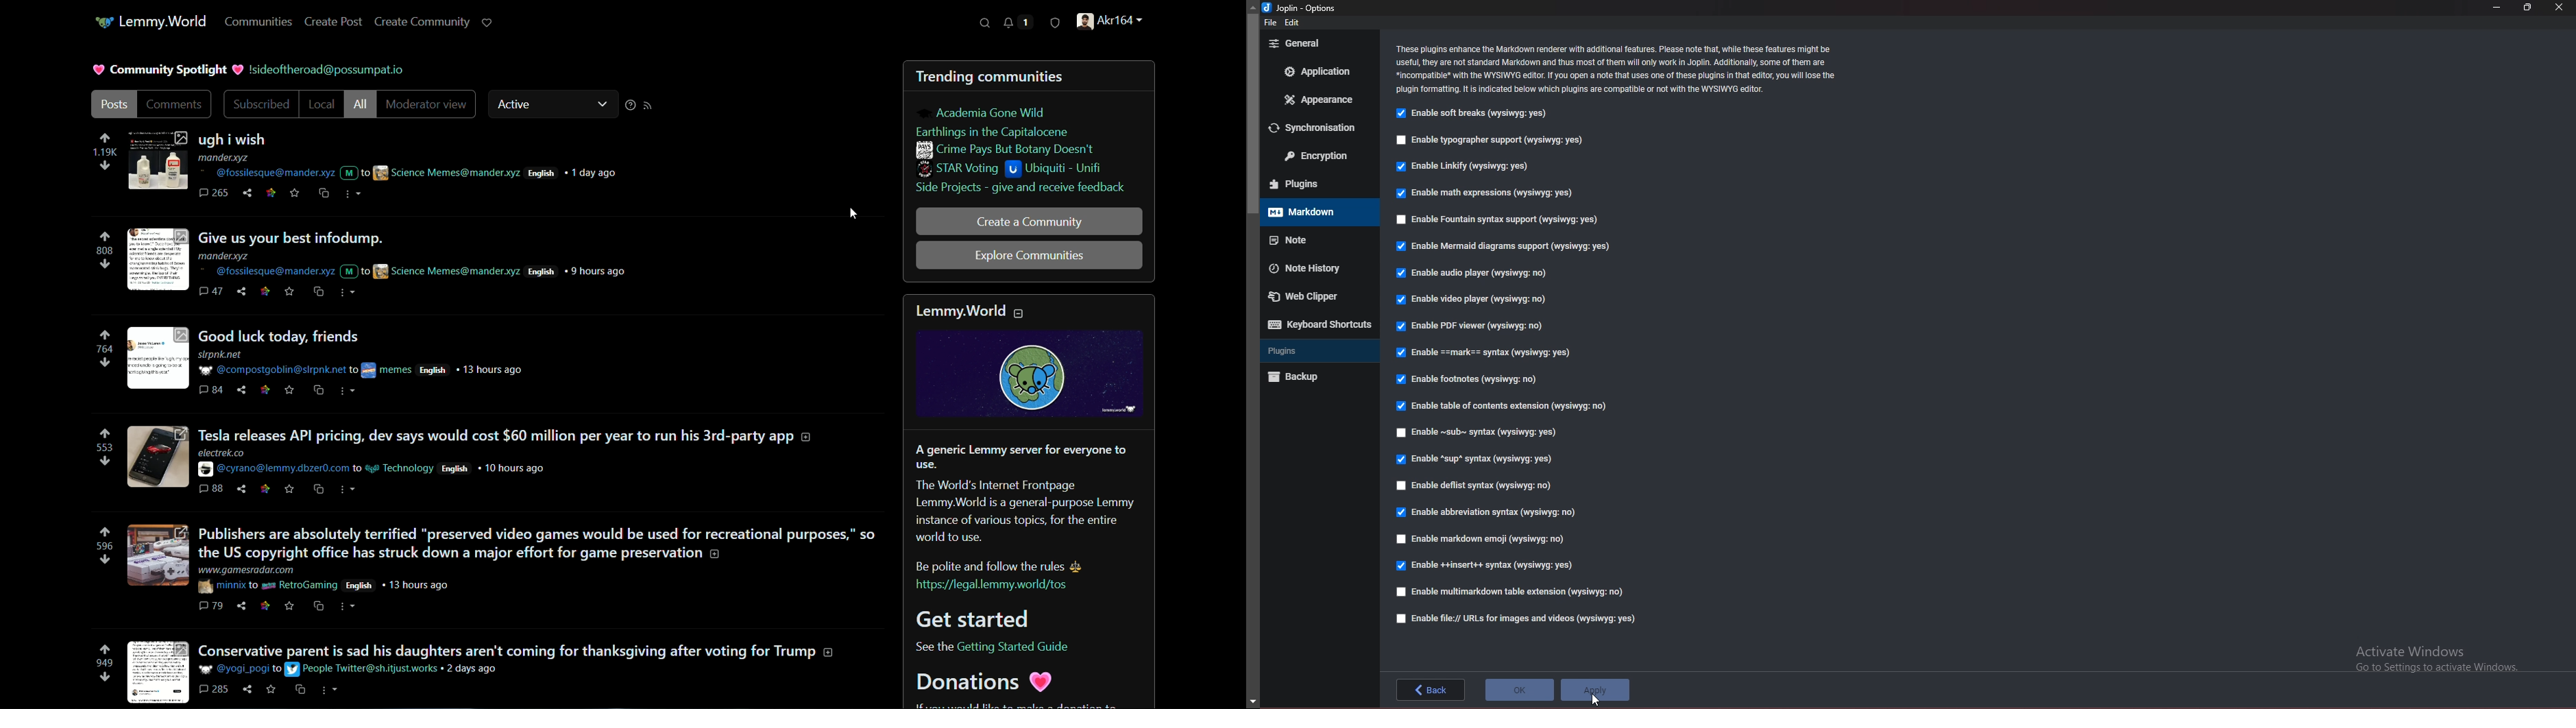 The width and height of the screenshot is (2576, 728). Describe the element at coordinates (1487, 566) in the screenshot. I see `enable insert syntax` at that location.